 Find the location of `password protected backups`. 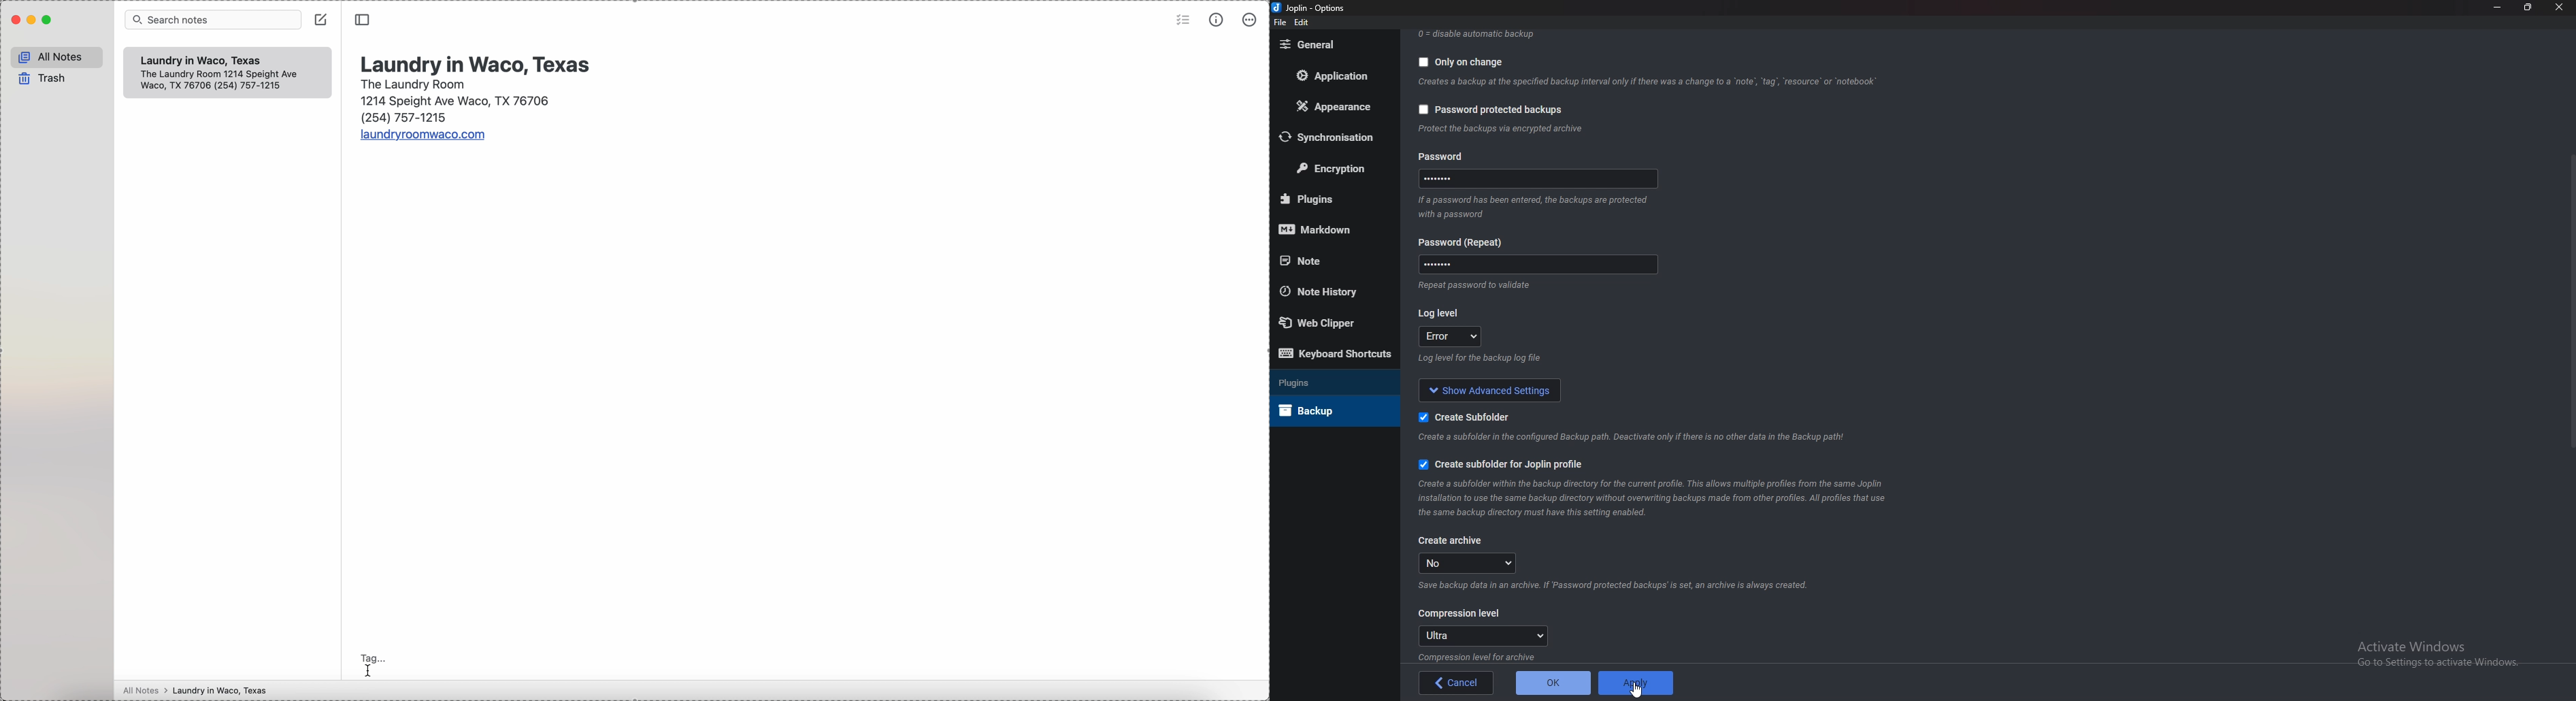

password protected backups is located at coordinates (1491, 112).